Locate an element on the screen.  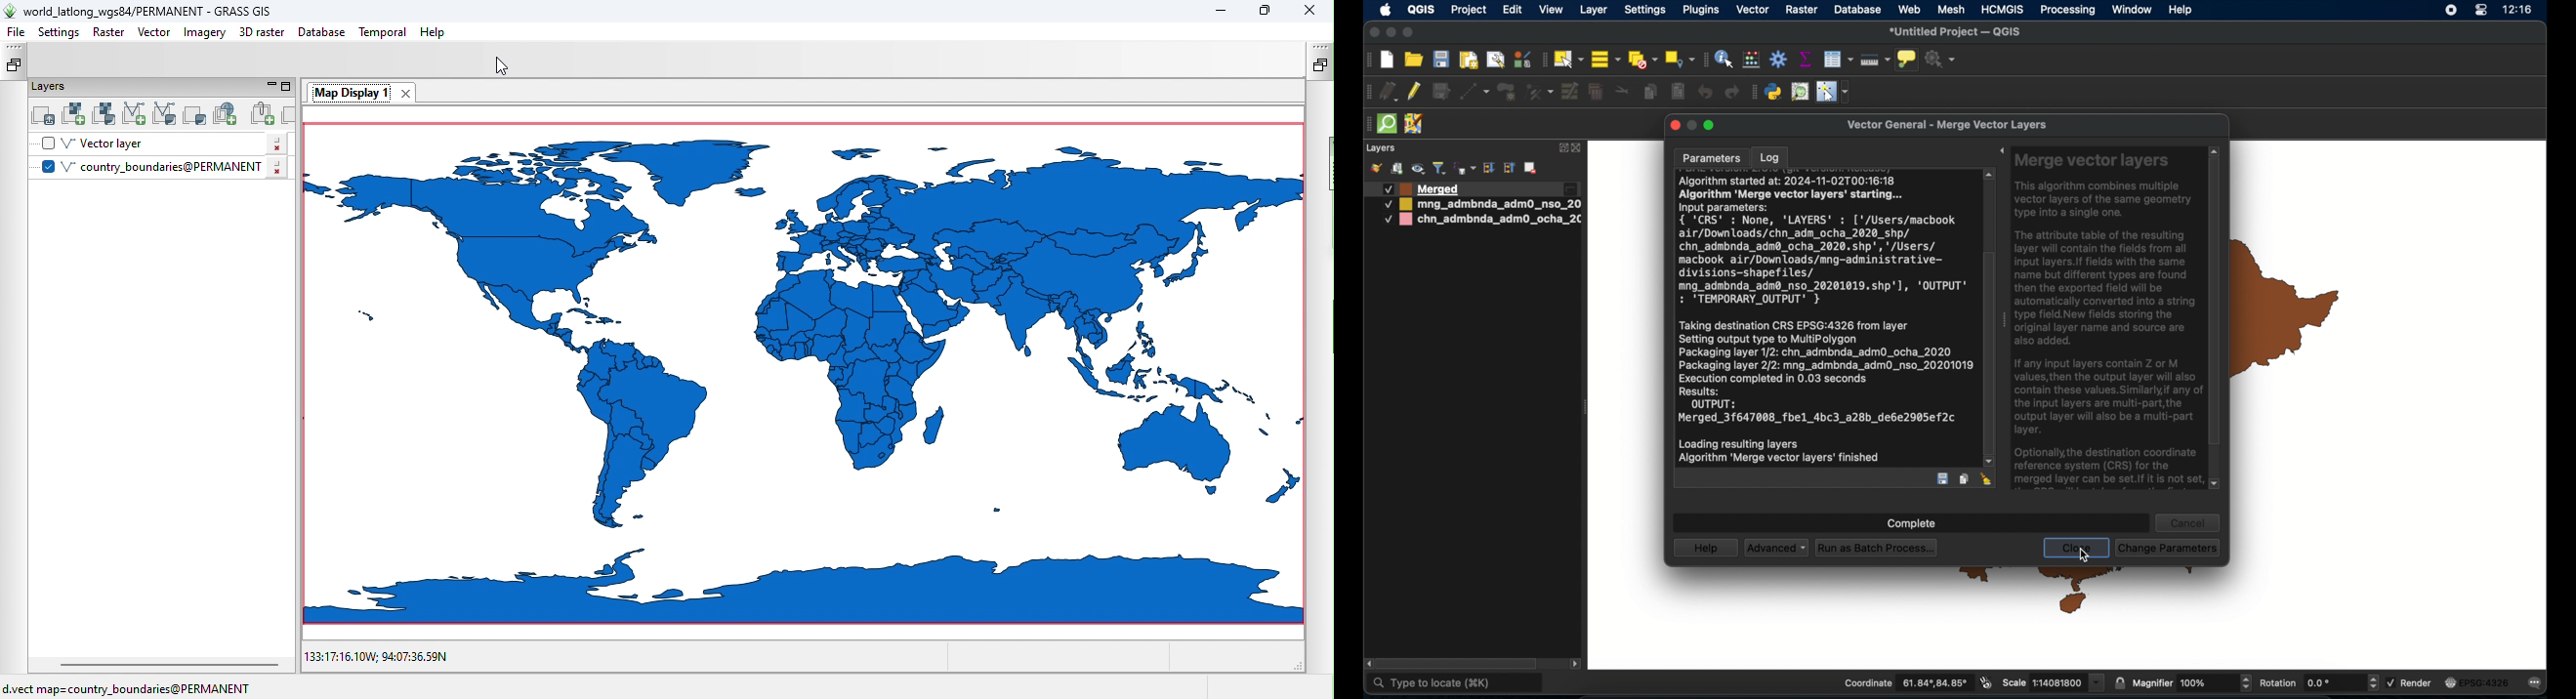
current edits is located at coordinates (1390, 93).